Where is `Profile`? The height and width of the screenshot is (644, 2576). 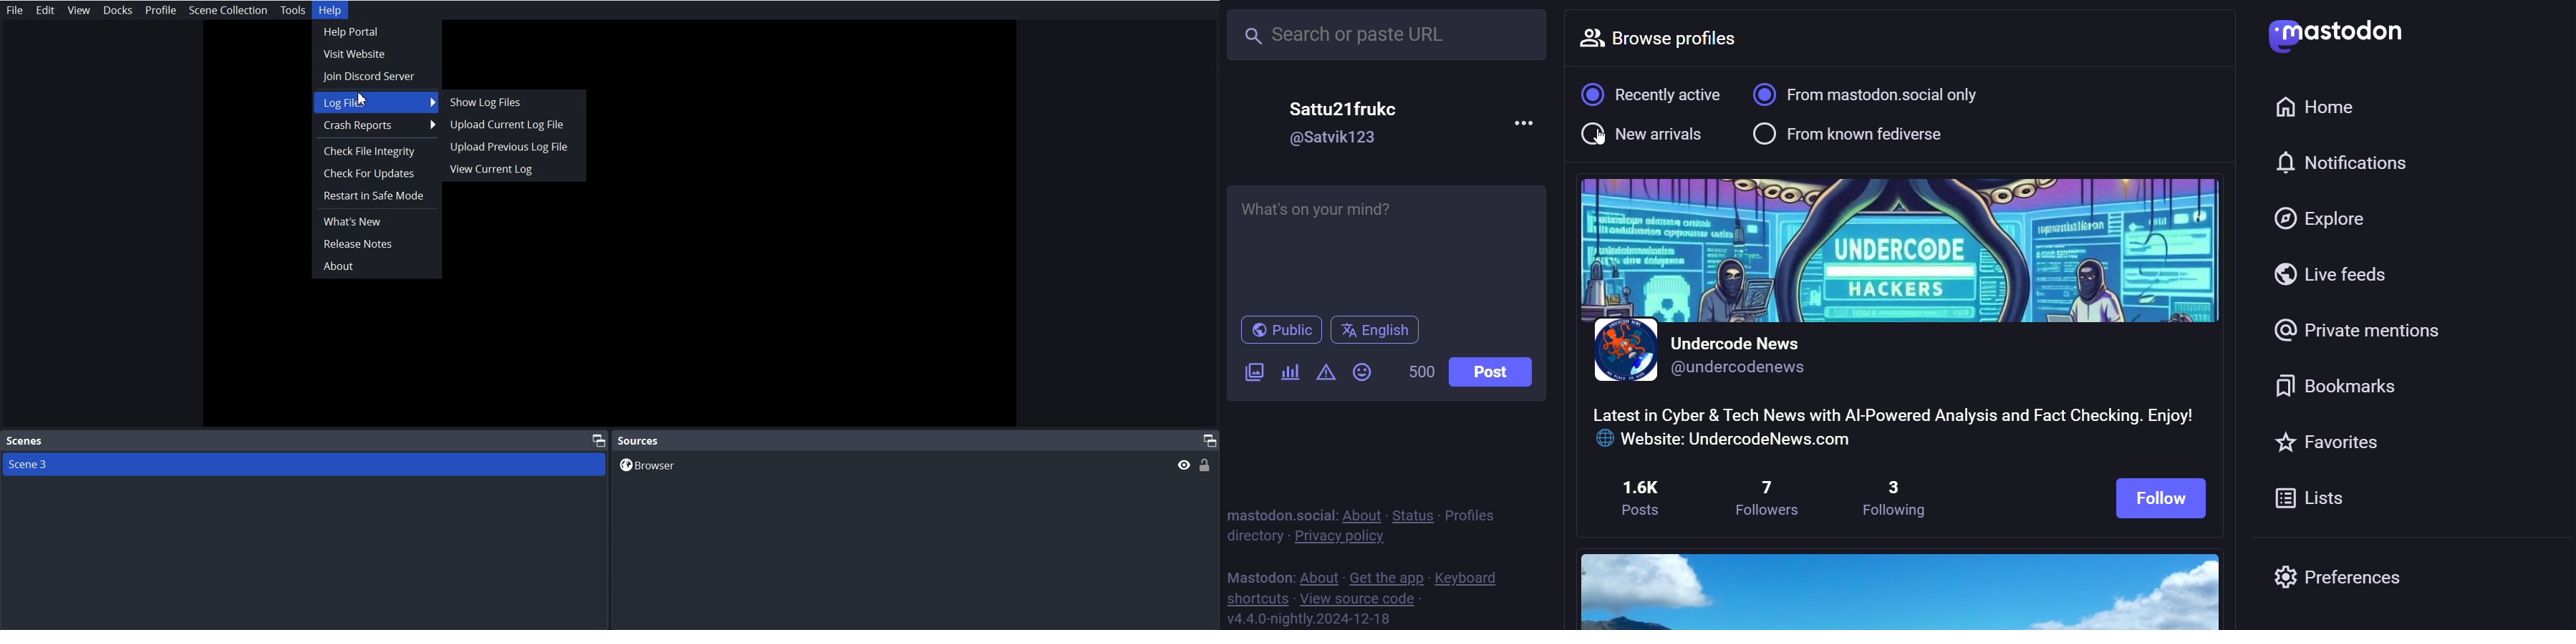 Profile is located at coordinates (159, 10).